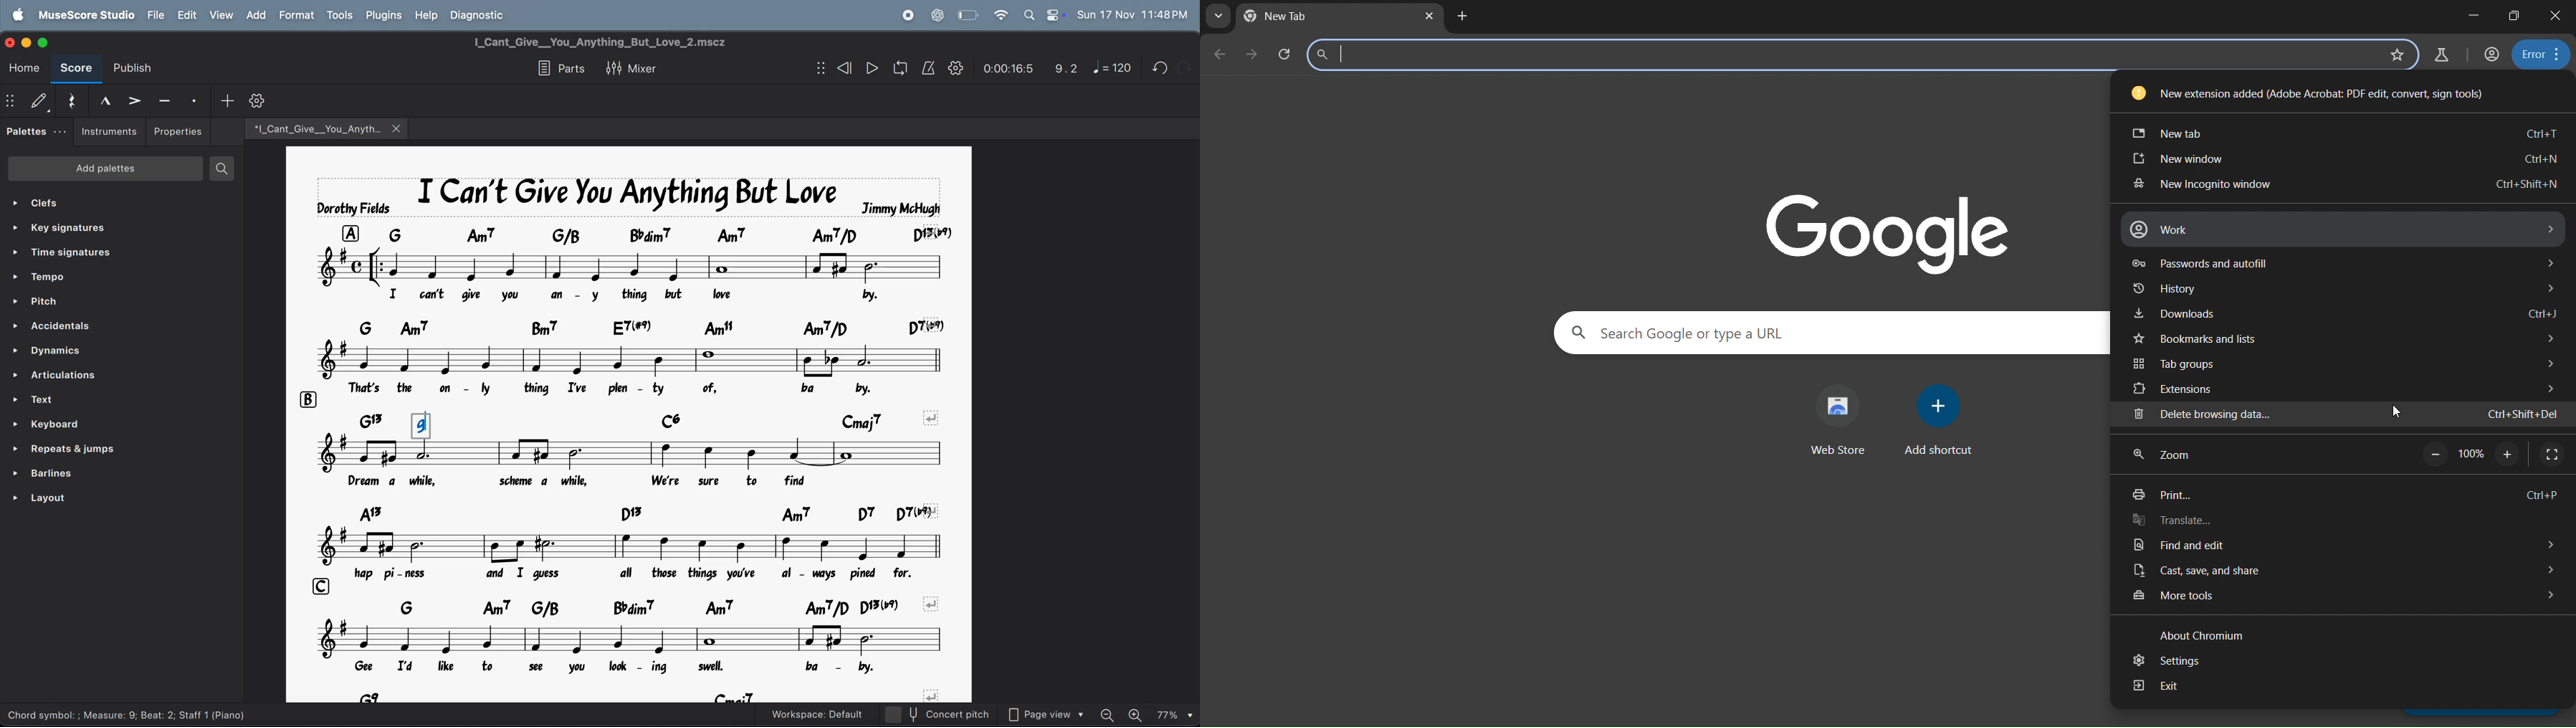  Describe the element at coordinates (2330, 688) in the screenshot. I see `exit` at that location.